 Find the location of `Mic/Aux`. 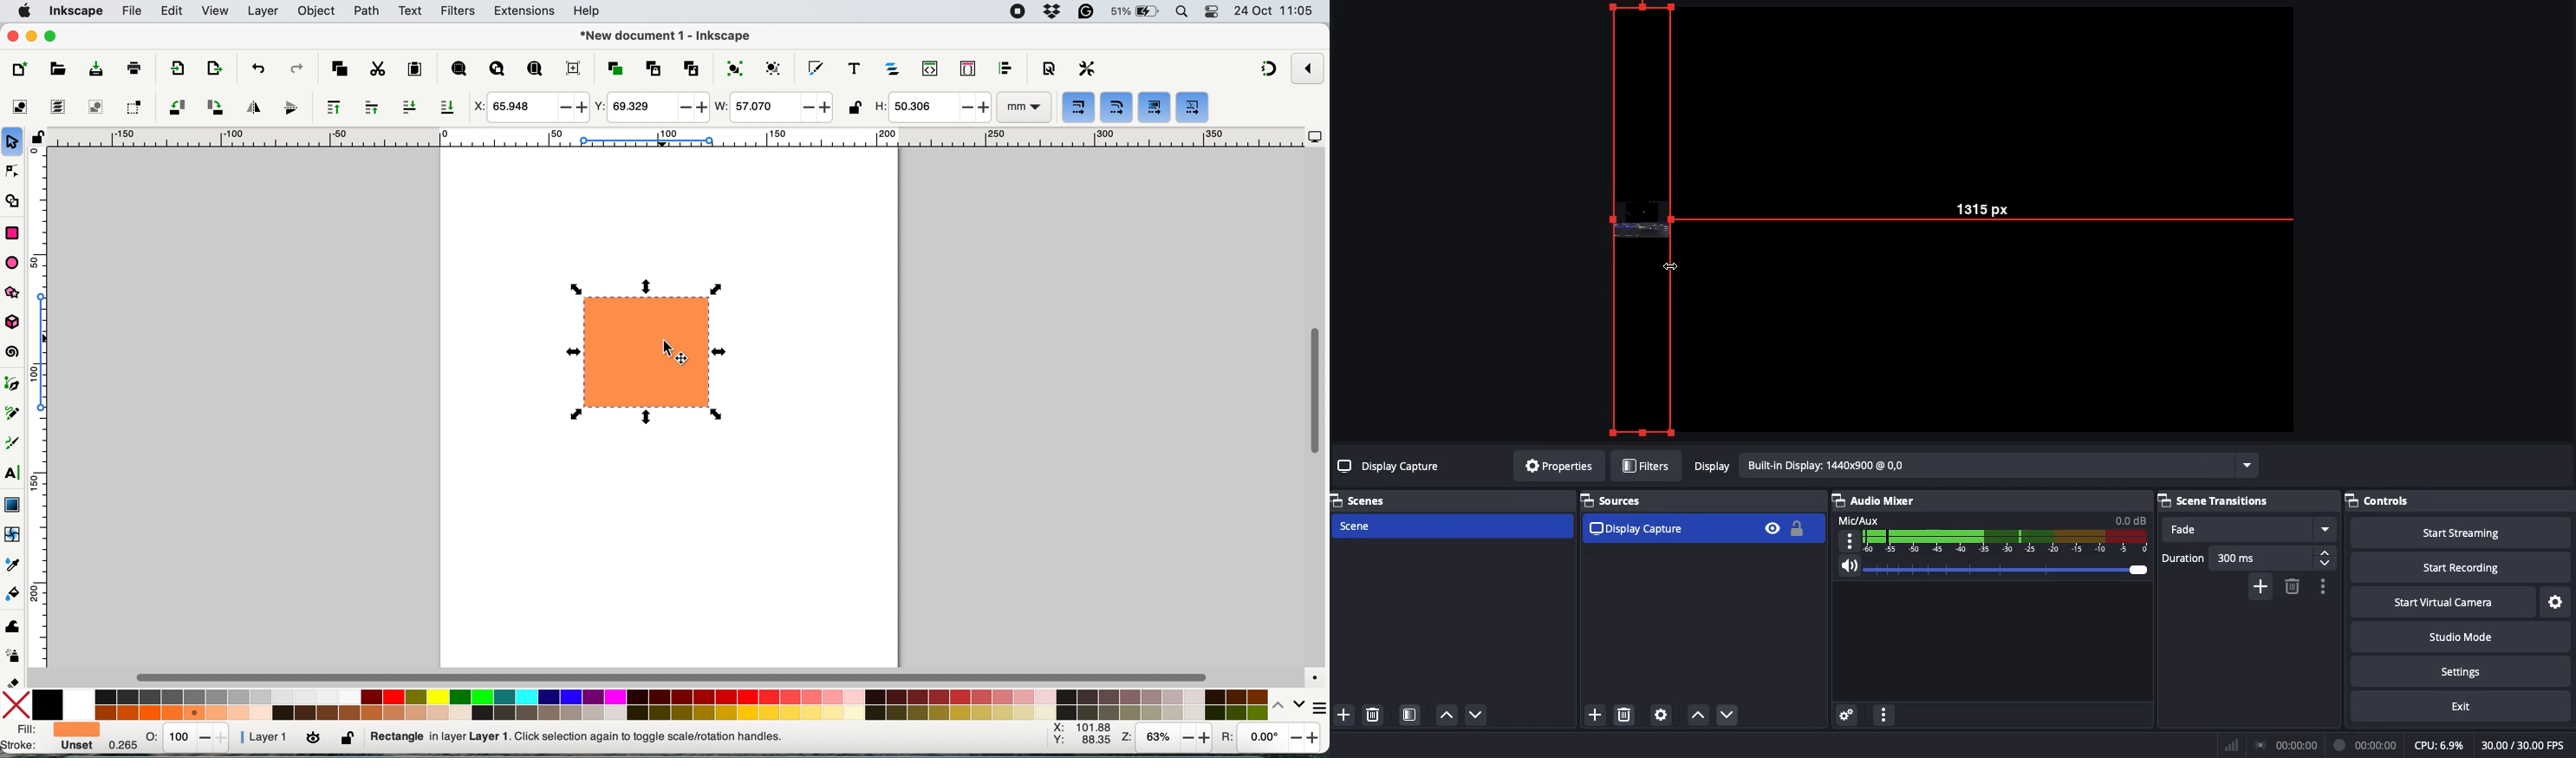

Mic/Aux is located at coordinates (1990, 533).